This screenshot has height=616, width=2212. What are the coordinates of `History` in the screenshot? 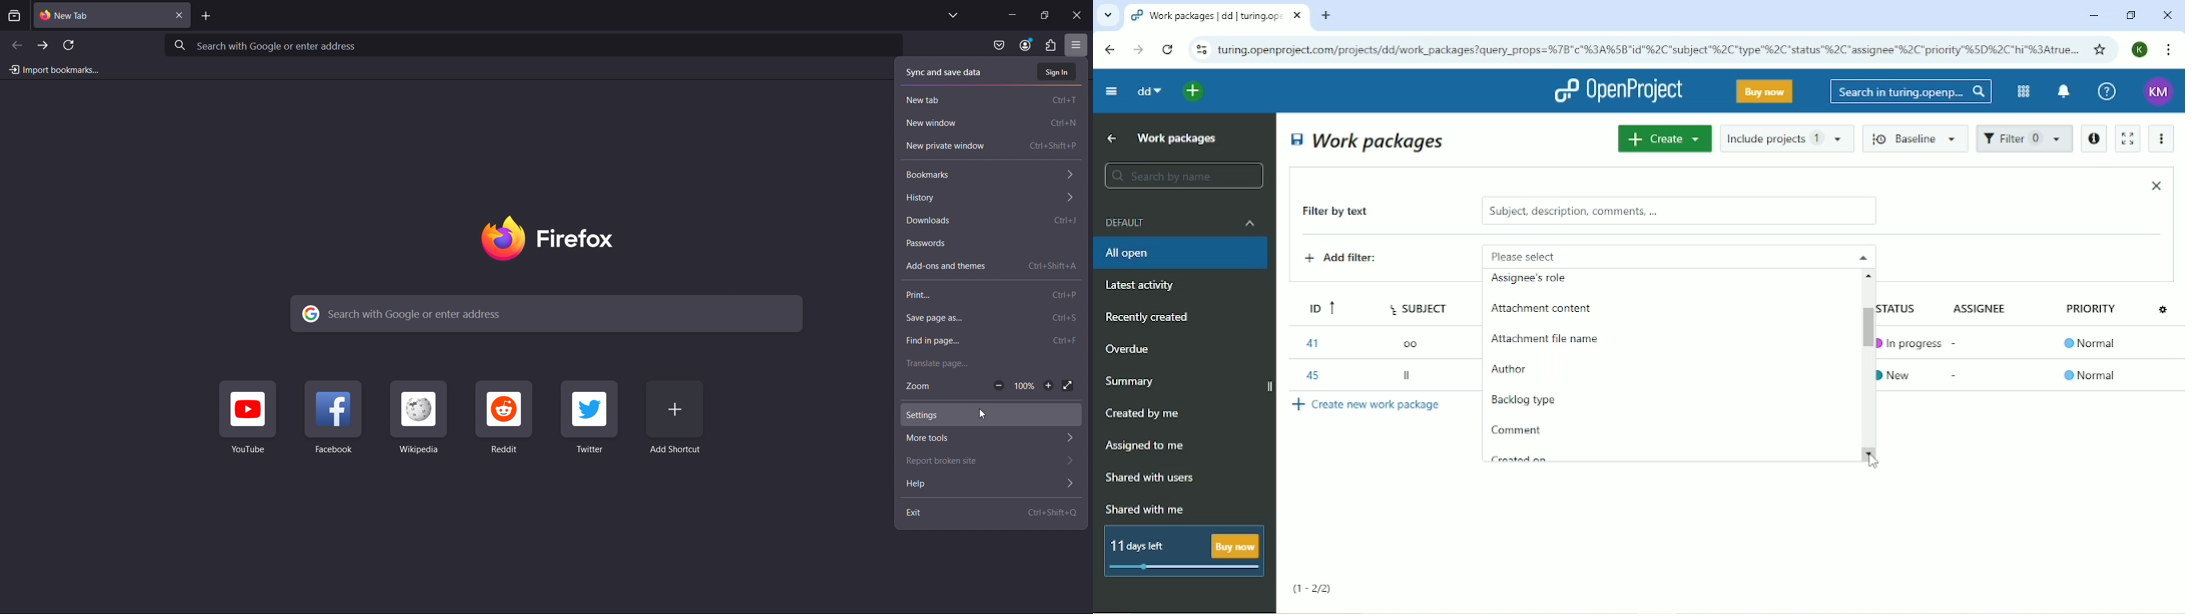 It's located at (991, 198).